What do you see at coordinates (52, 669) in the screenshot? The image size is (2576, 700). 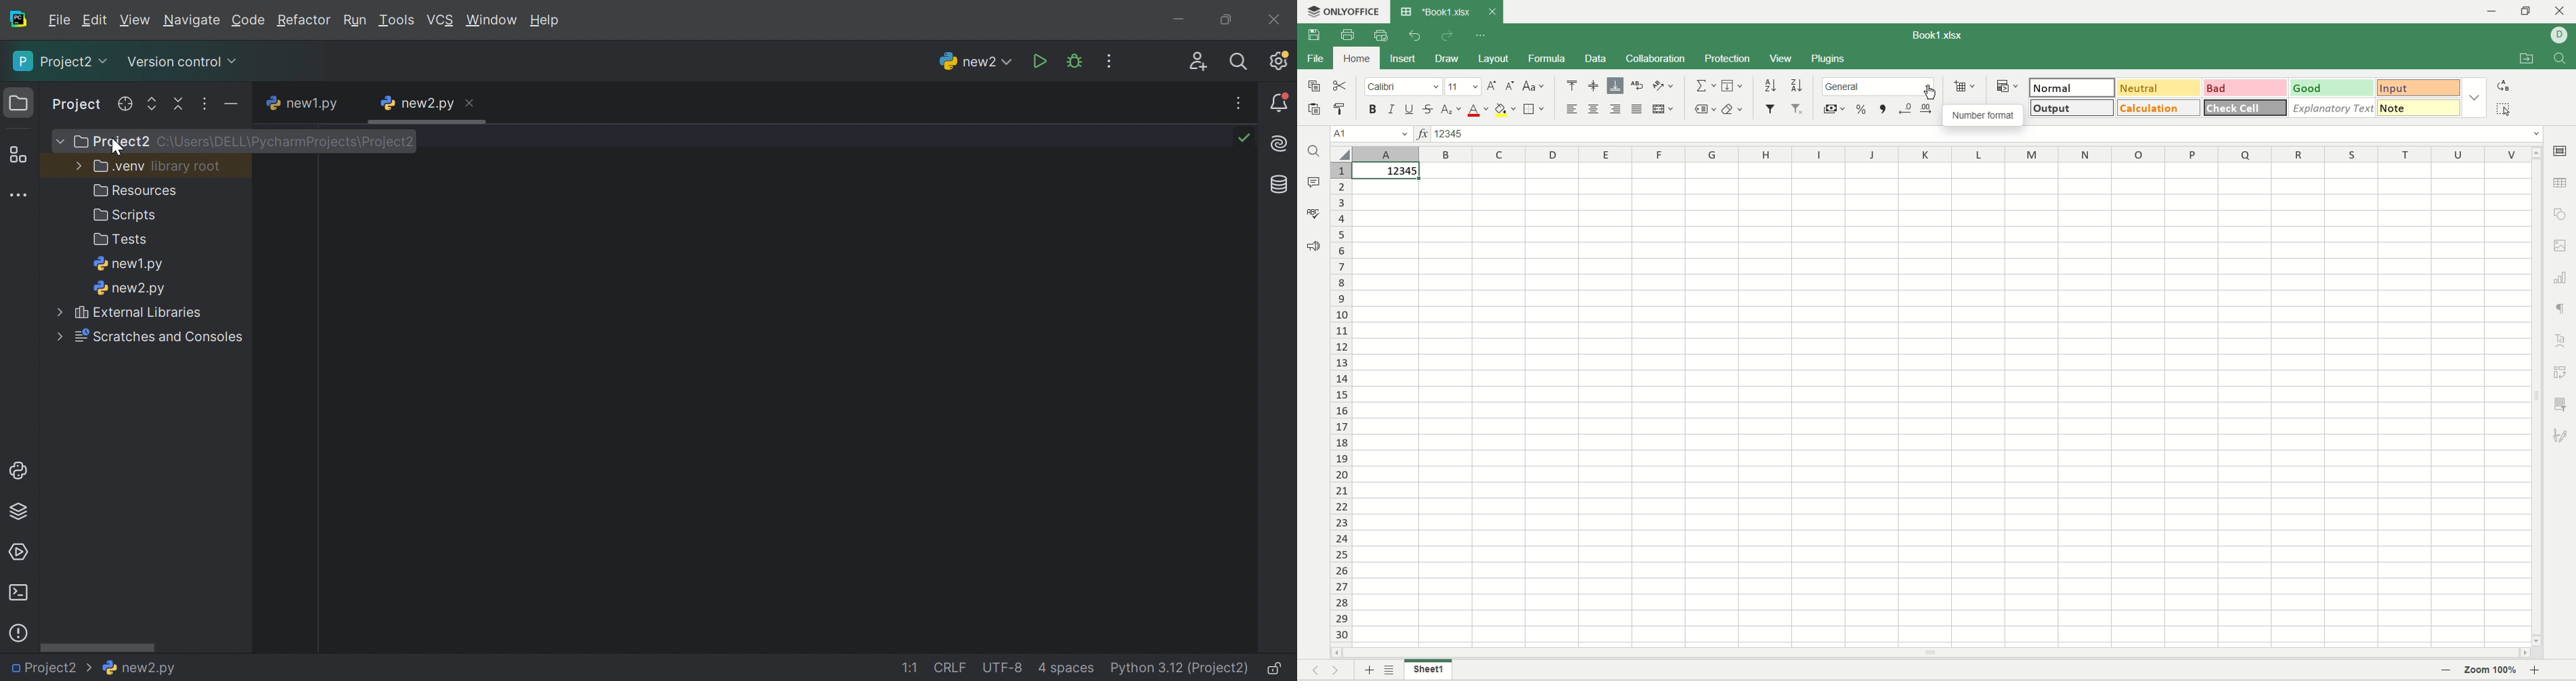 I see `Project2` at bounding box center [52, 669].